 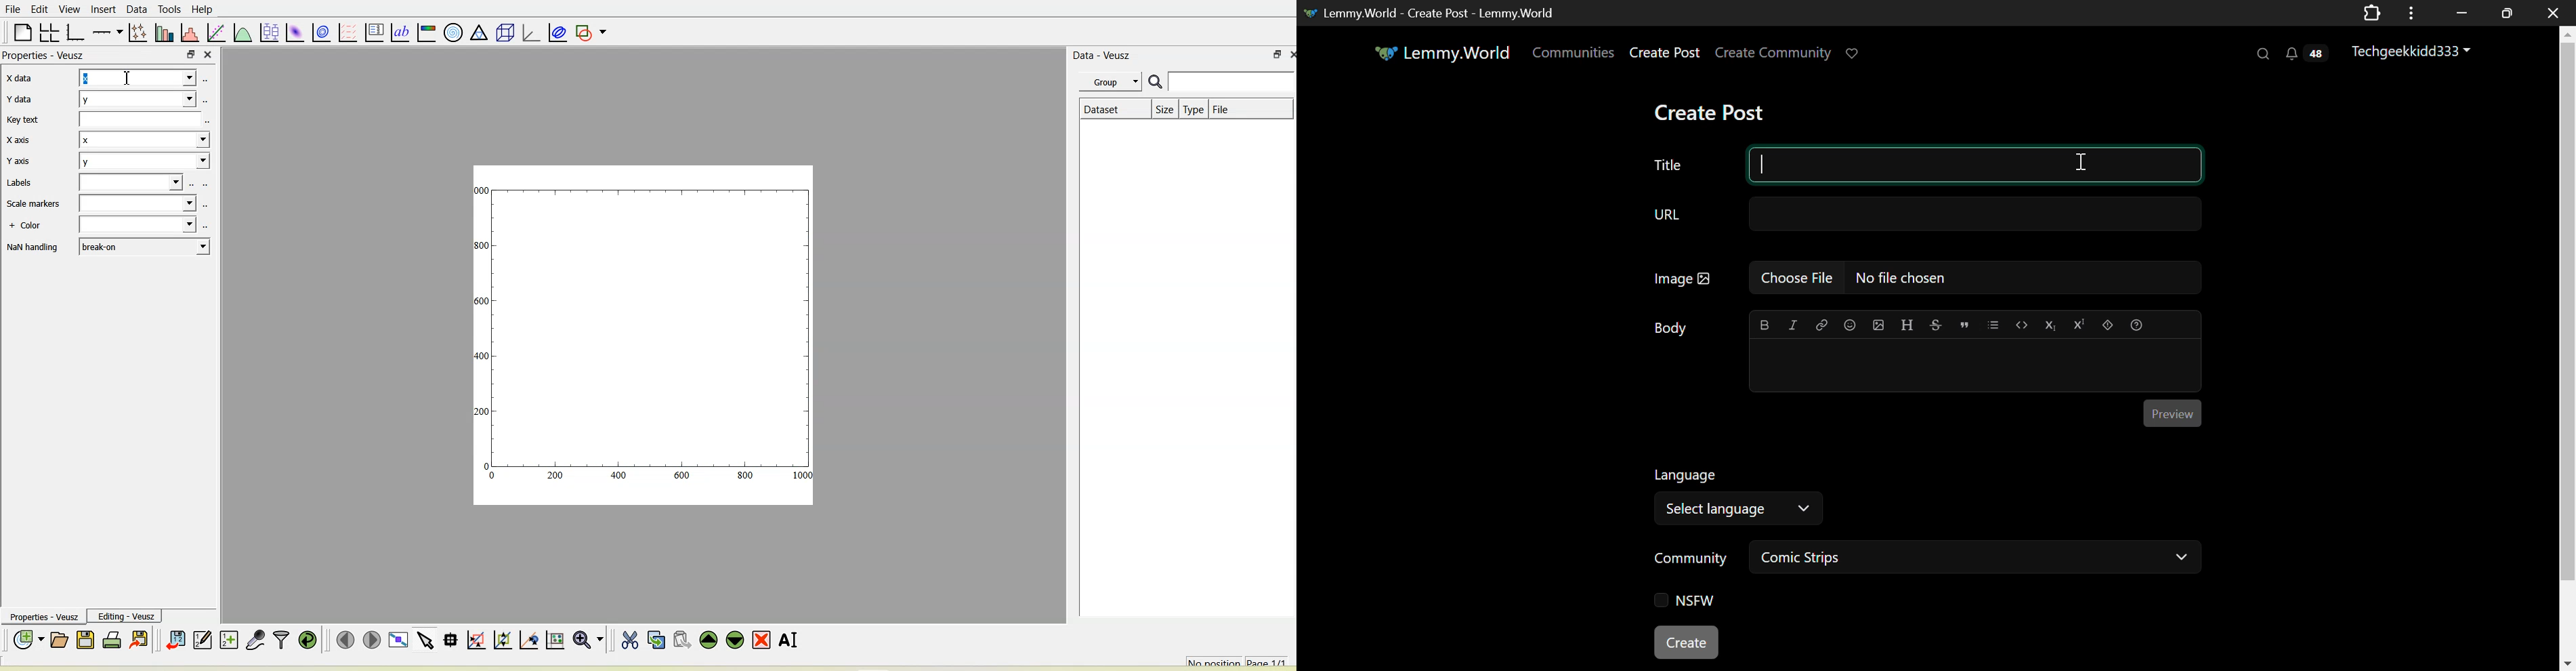 What do you see at coordinates (400, 32) in the screenshot?
I see `text label` at bounding box center [400, 32].